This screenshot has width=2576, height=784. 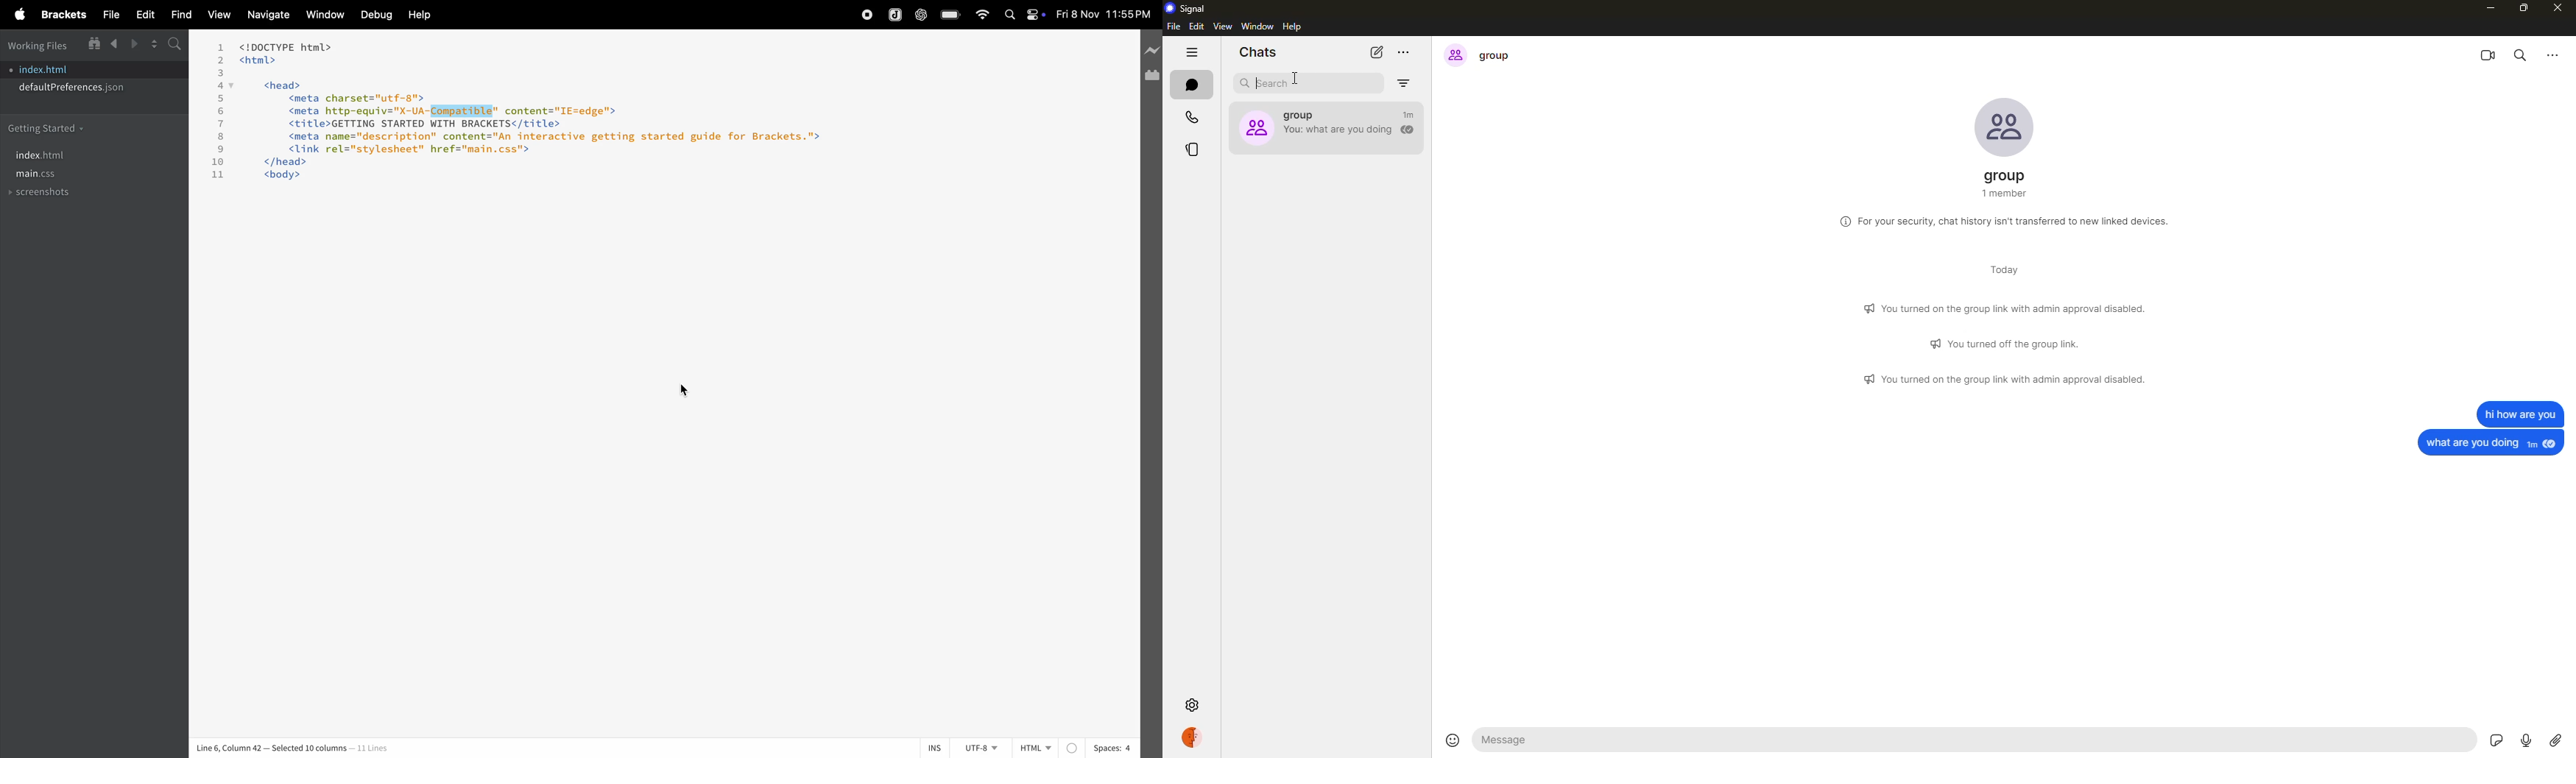 I want to click on Control center, so click(x=1037, y=15).